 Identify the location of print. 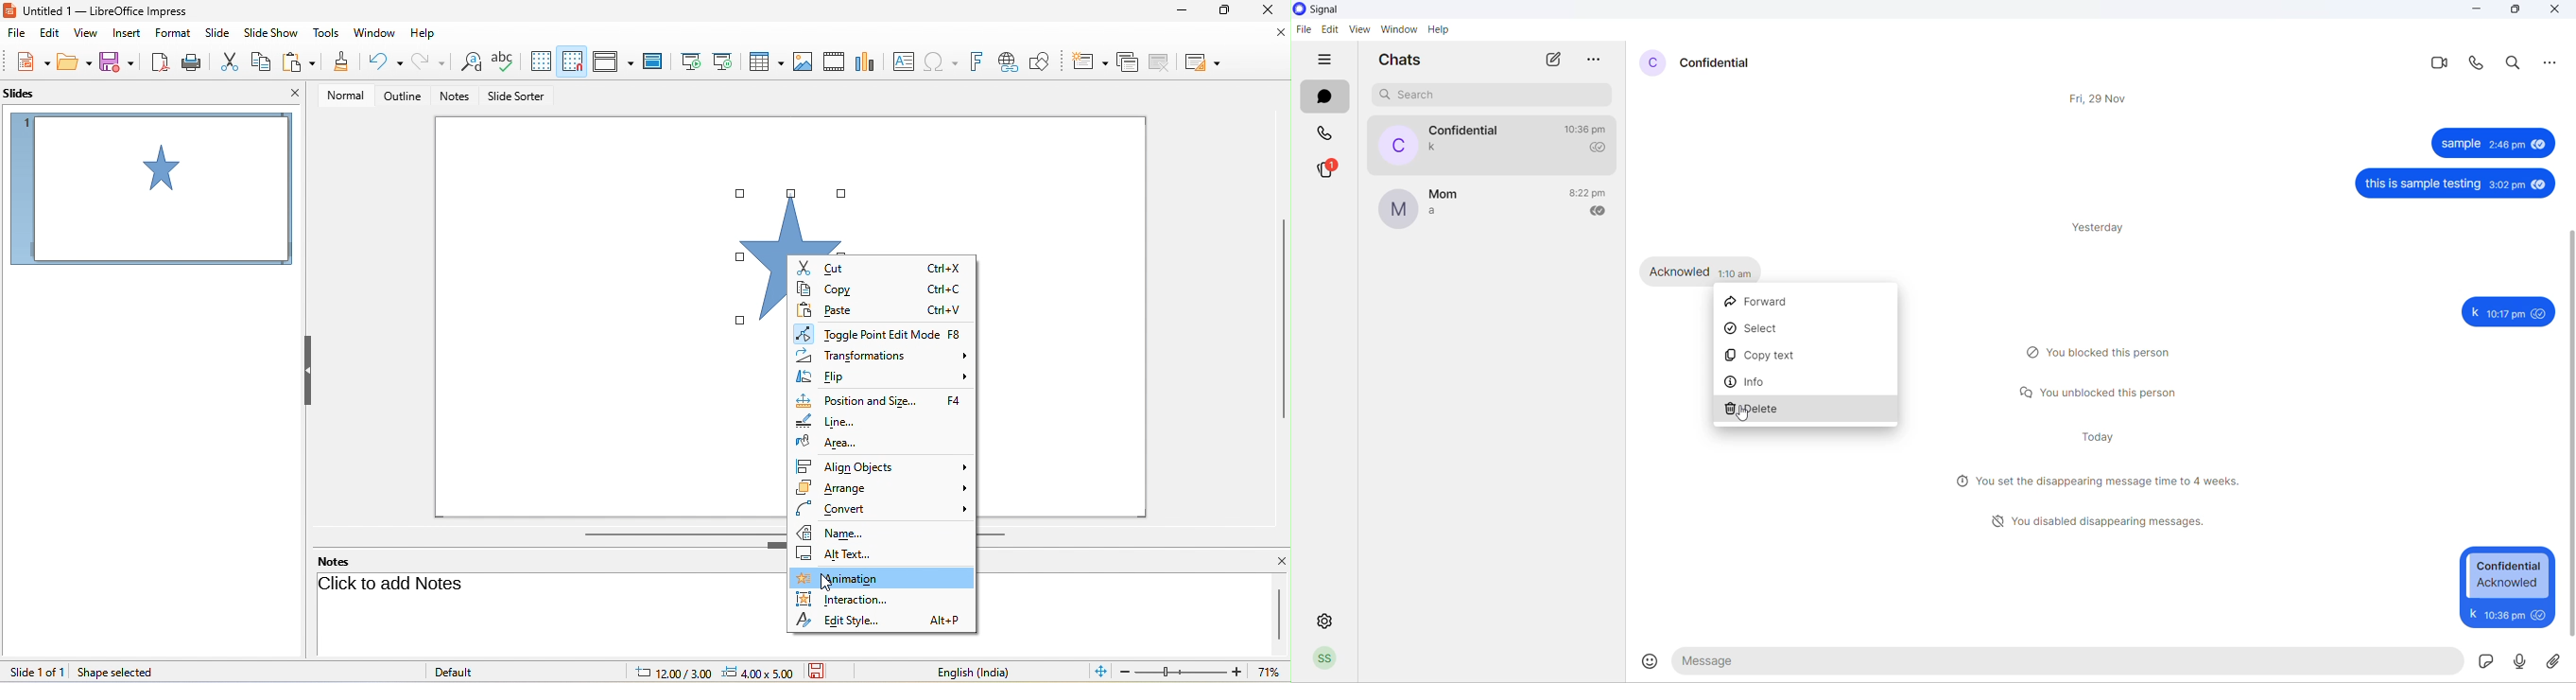
(196, 61).